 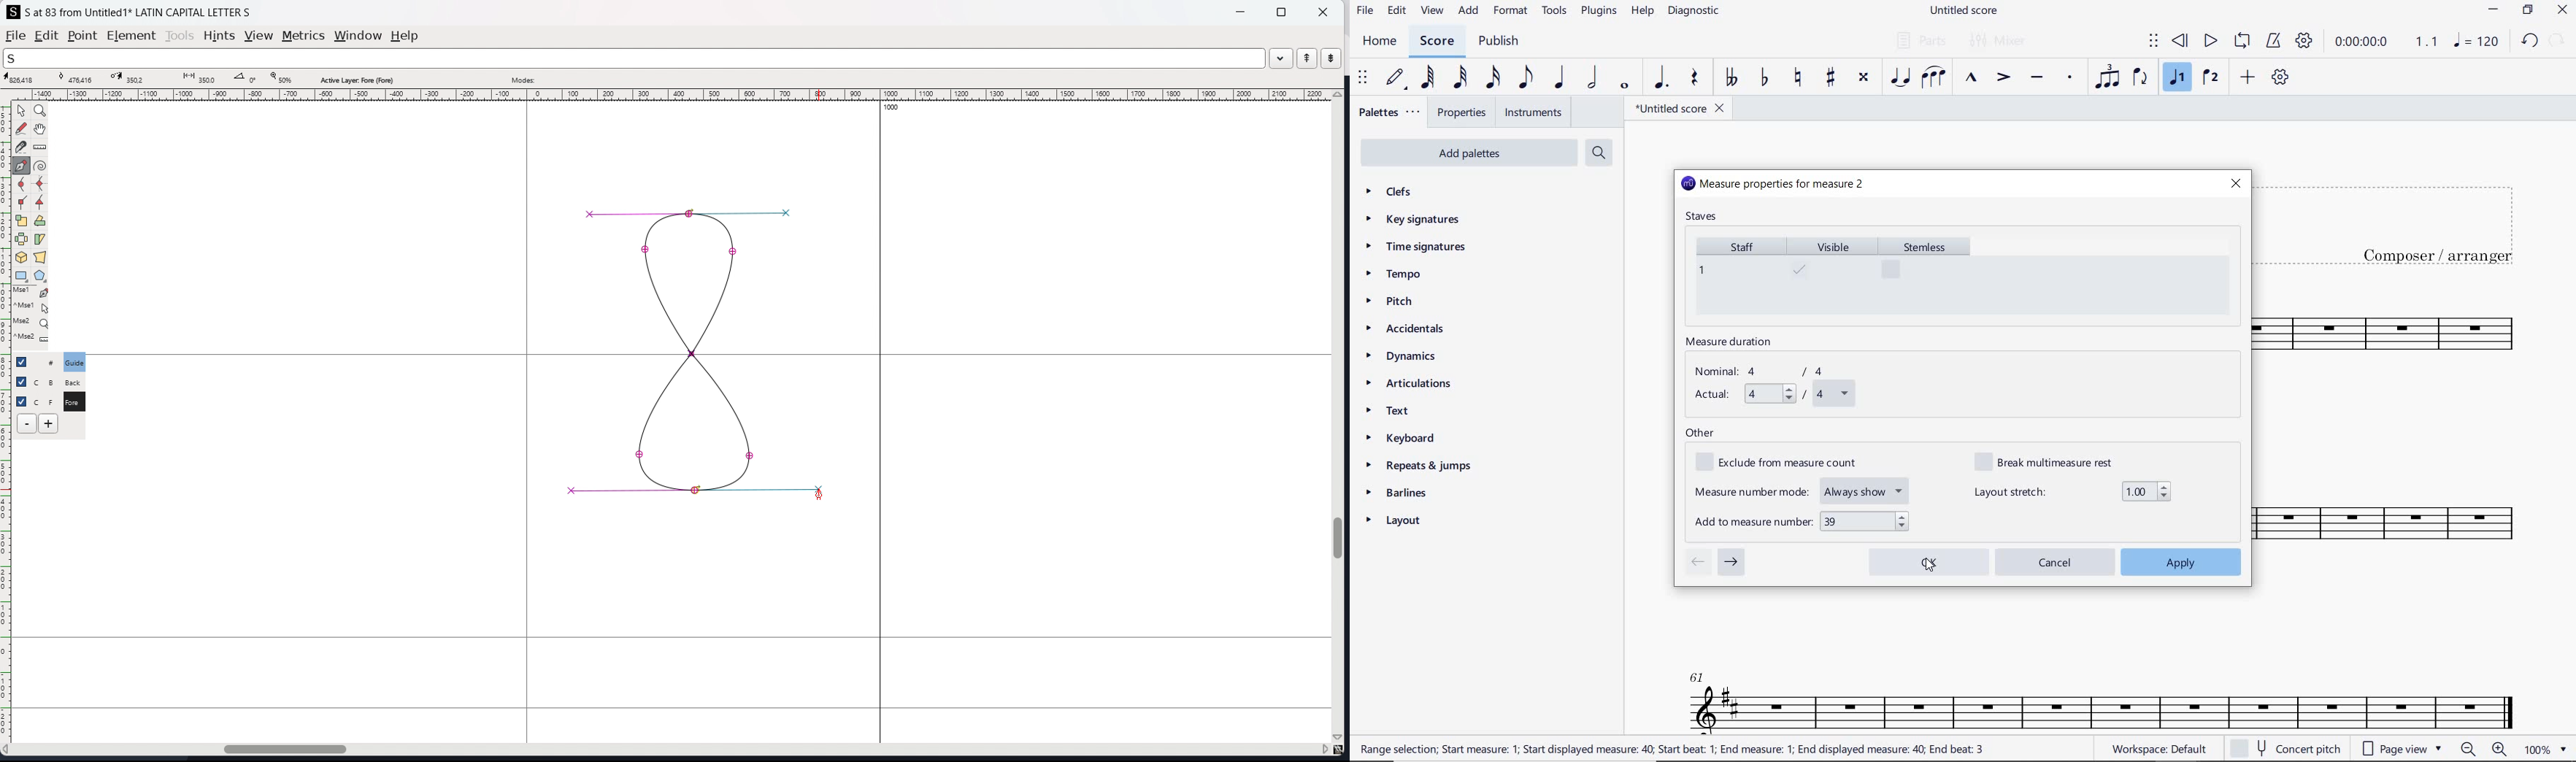 I want to click on other, so click(x=1700, y=434).